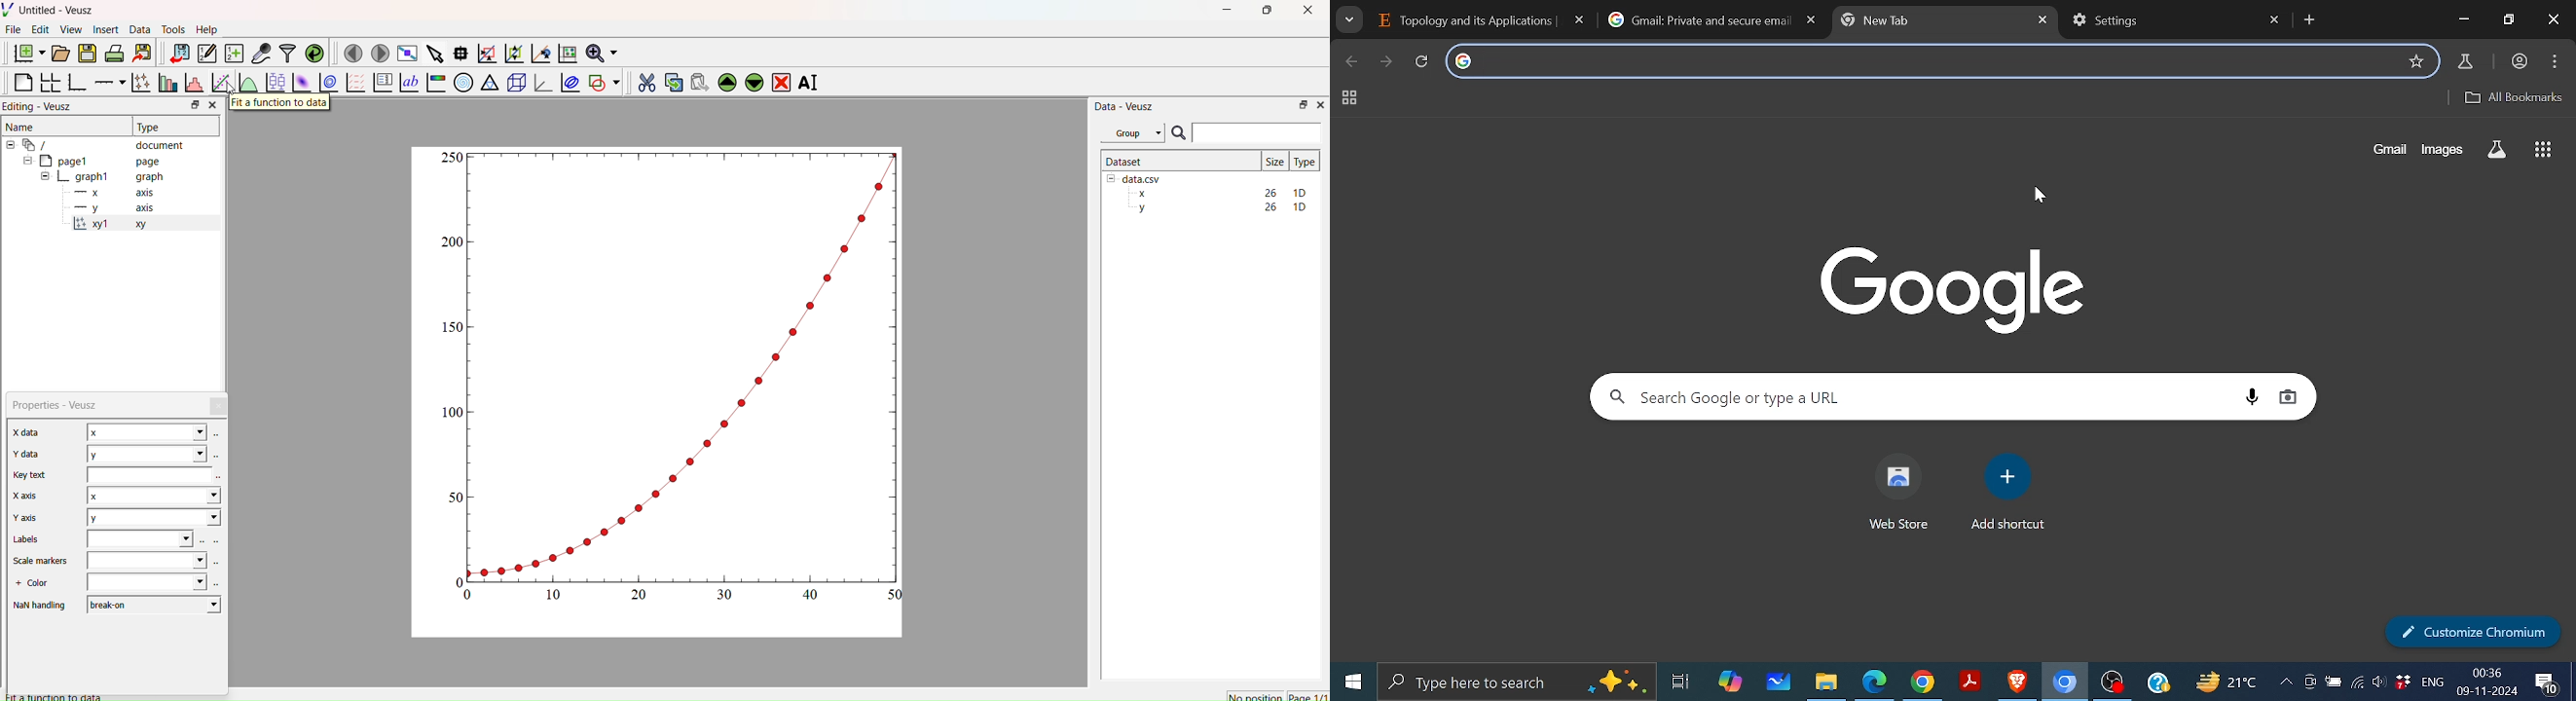 The height and width of the screenshot is (728, 2576). What do you see at coordinates (1227, 13) in the screenshot?
I see `Minimize` at bounding box center [1227, 13].